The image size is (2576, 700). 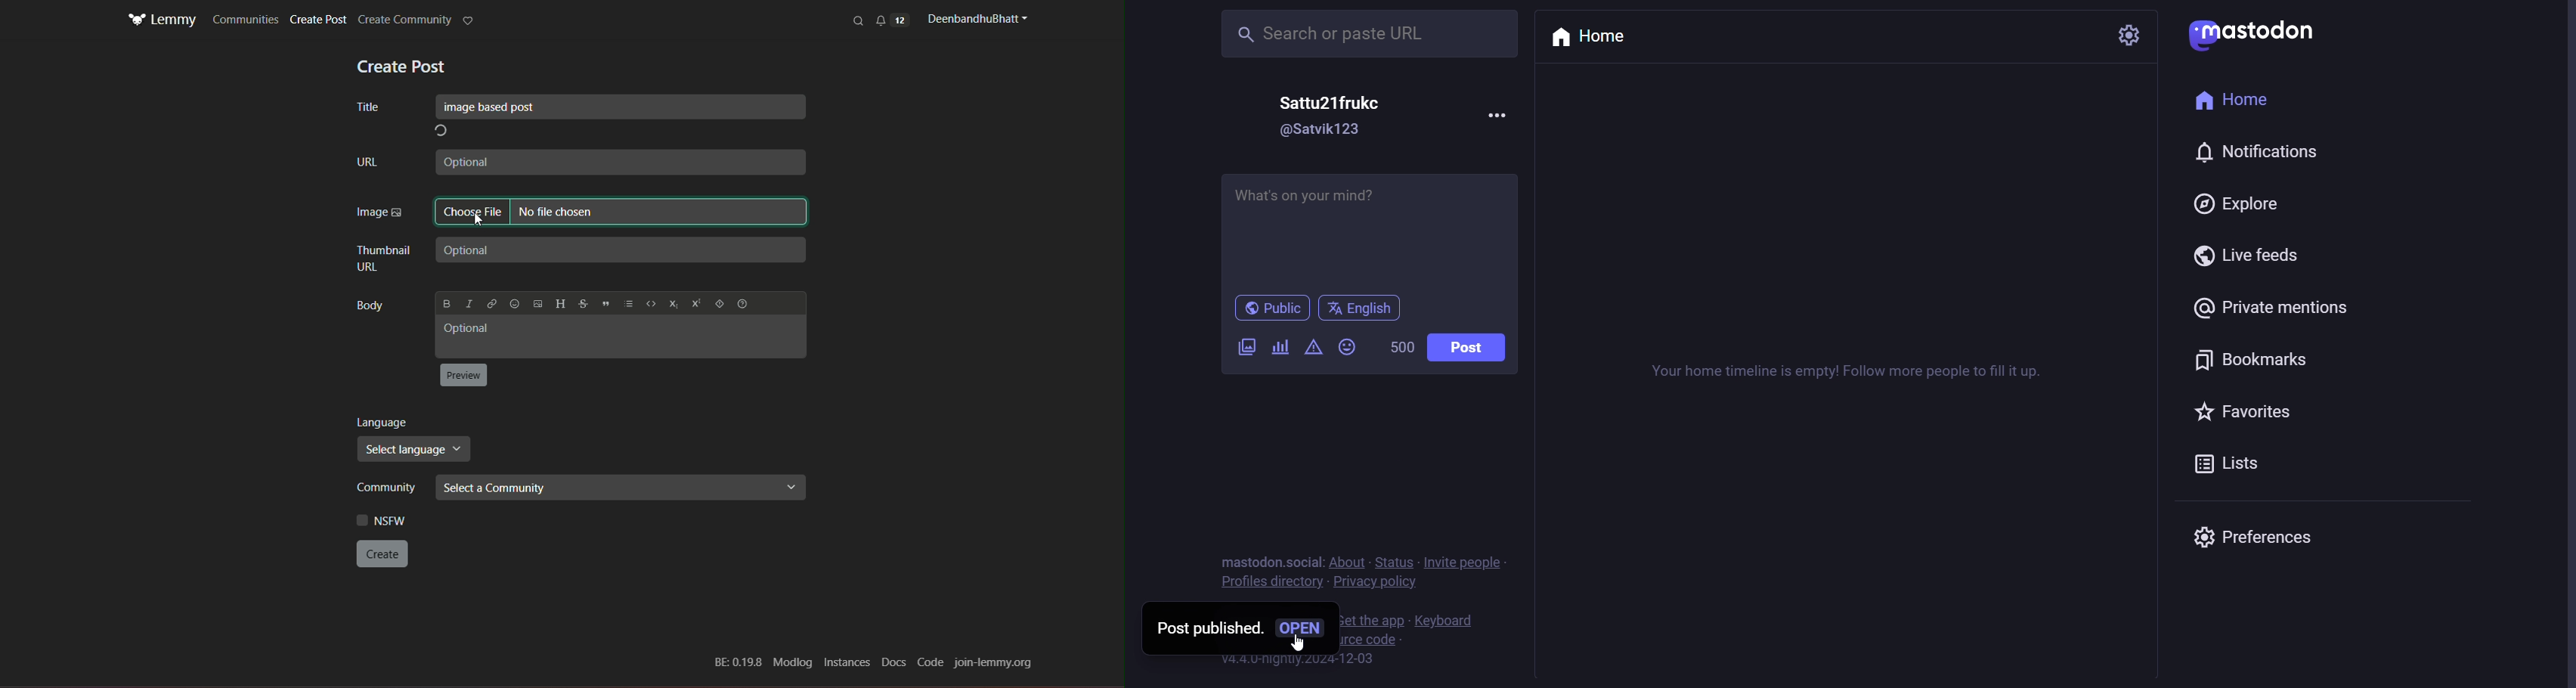 What do you see at coordinates (1348, 563) in the screenshot?
I see `about` at bounding box center [1348, 563].